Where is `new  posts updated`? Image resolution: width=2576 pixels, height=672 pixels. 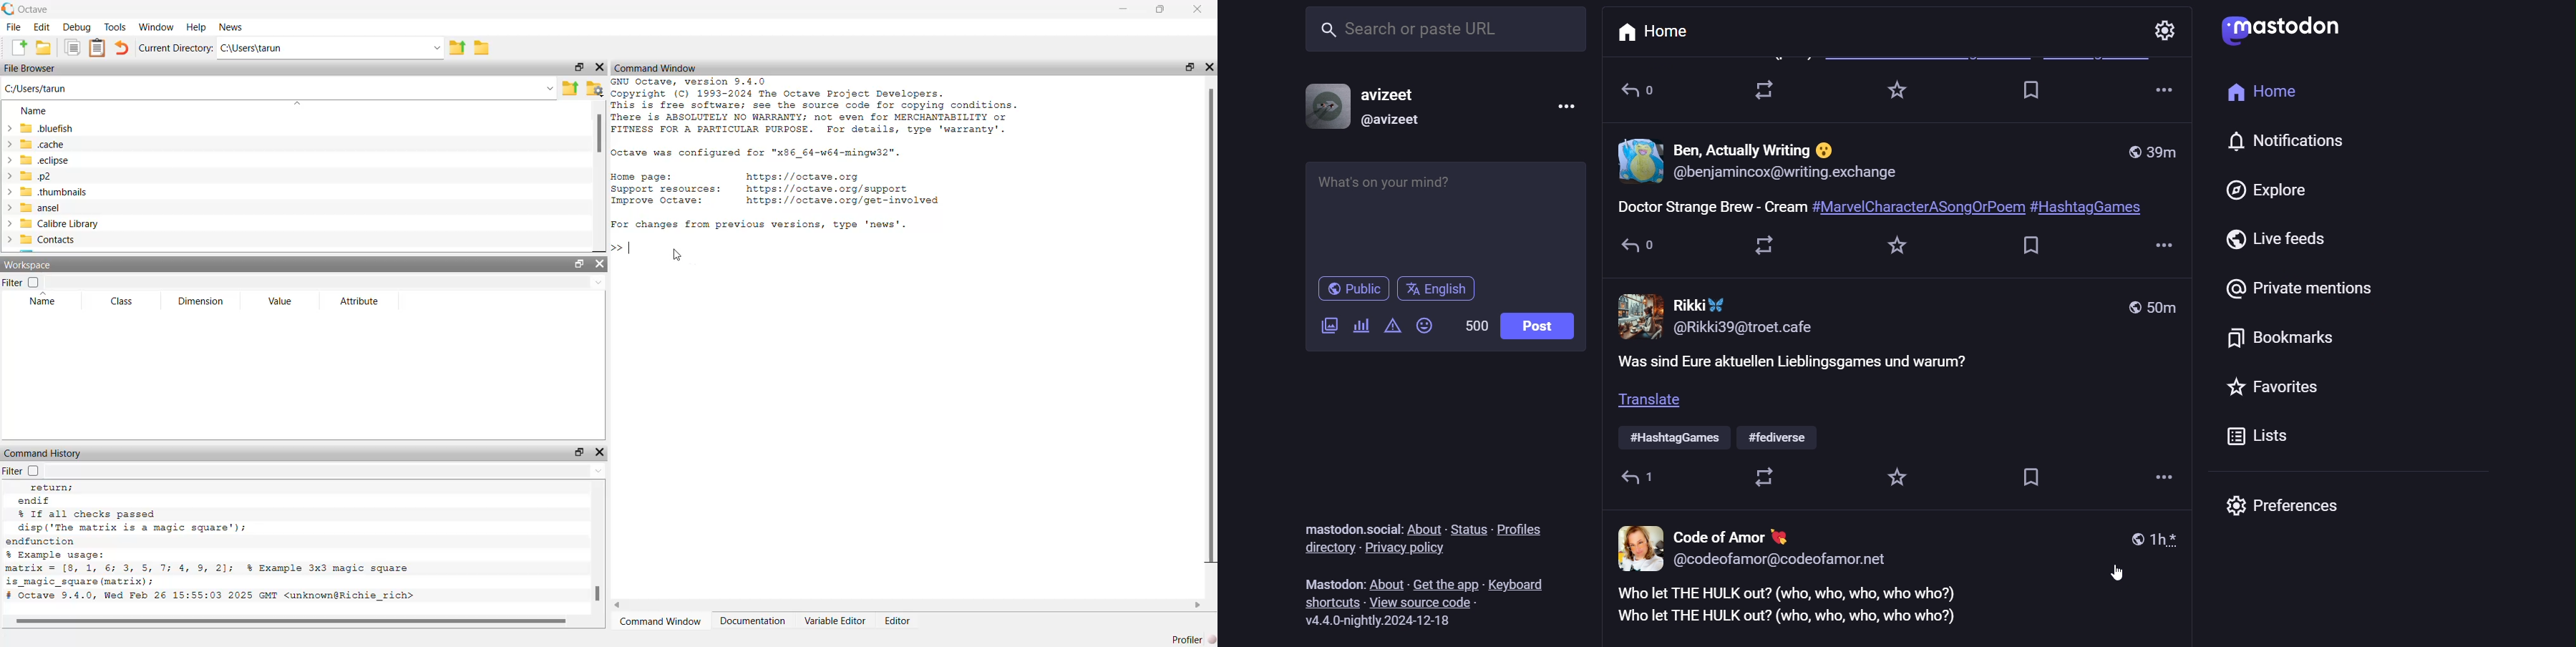
new  posts updated is located at coordinates (1902, 613).